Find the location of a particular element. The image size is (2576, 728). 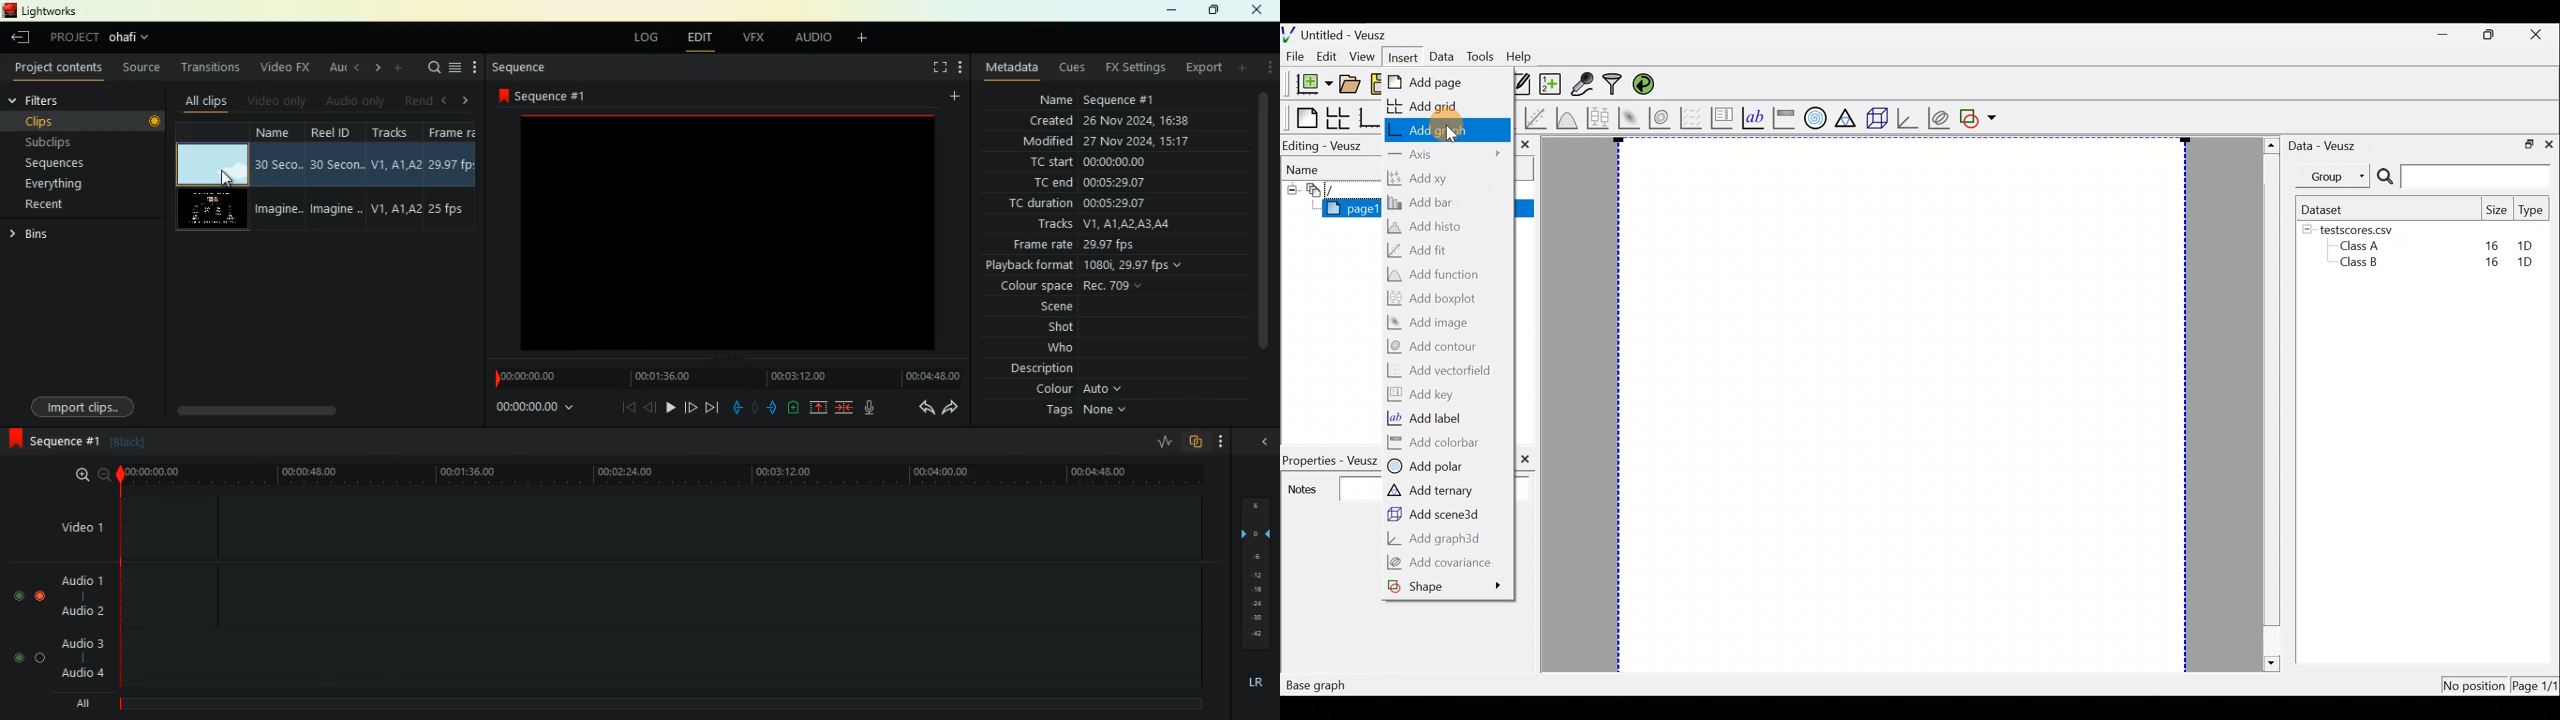

Page 1/1 is located at coordinates (2536, 685).